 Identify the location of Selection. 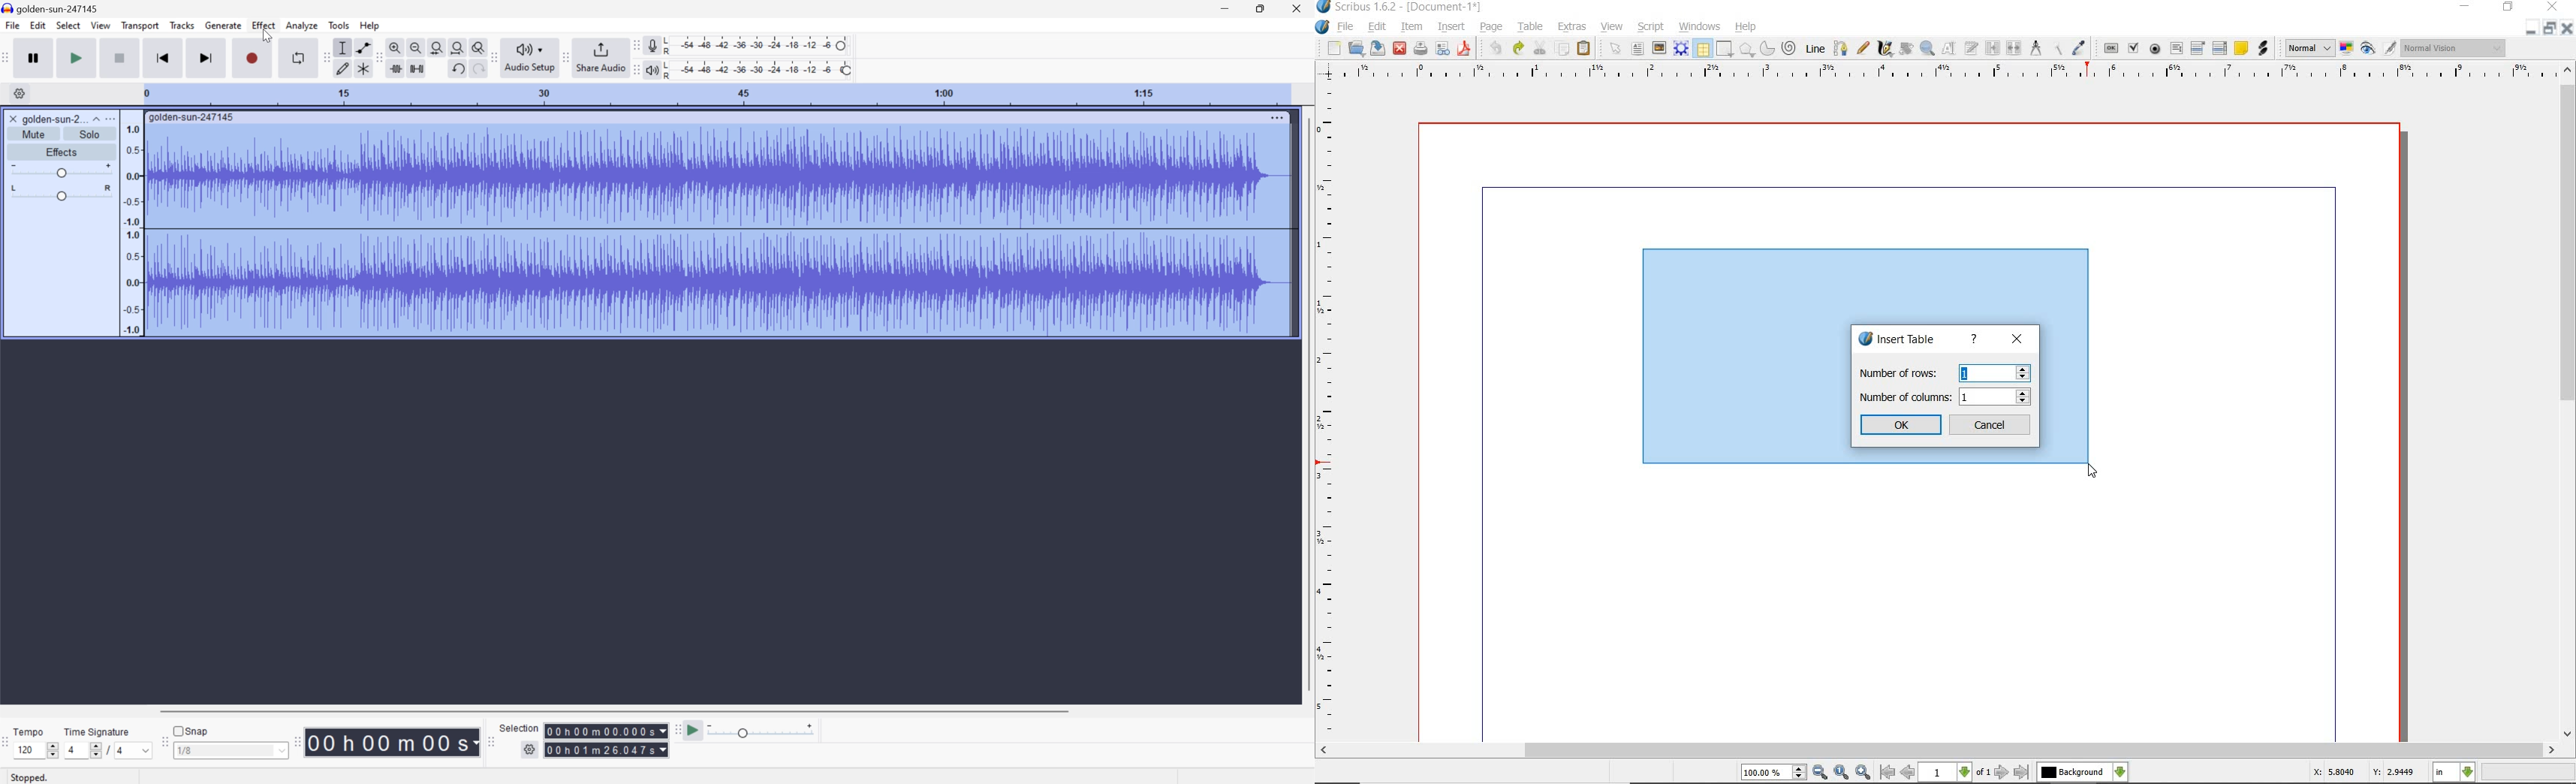
(518, 727).